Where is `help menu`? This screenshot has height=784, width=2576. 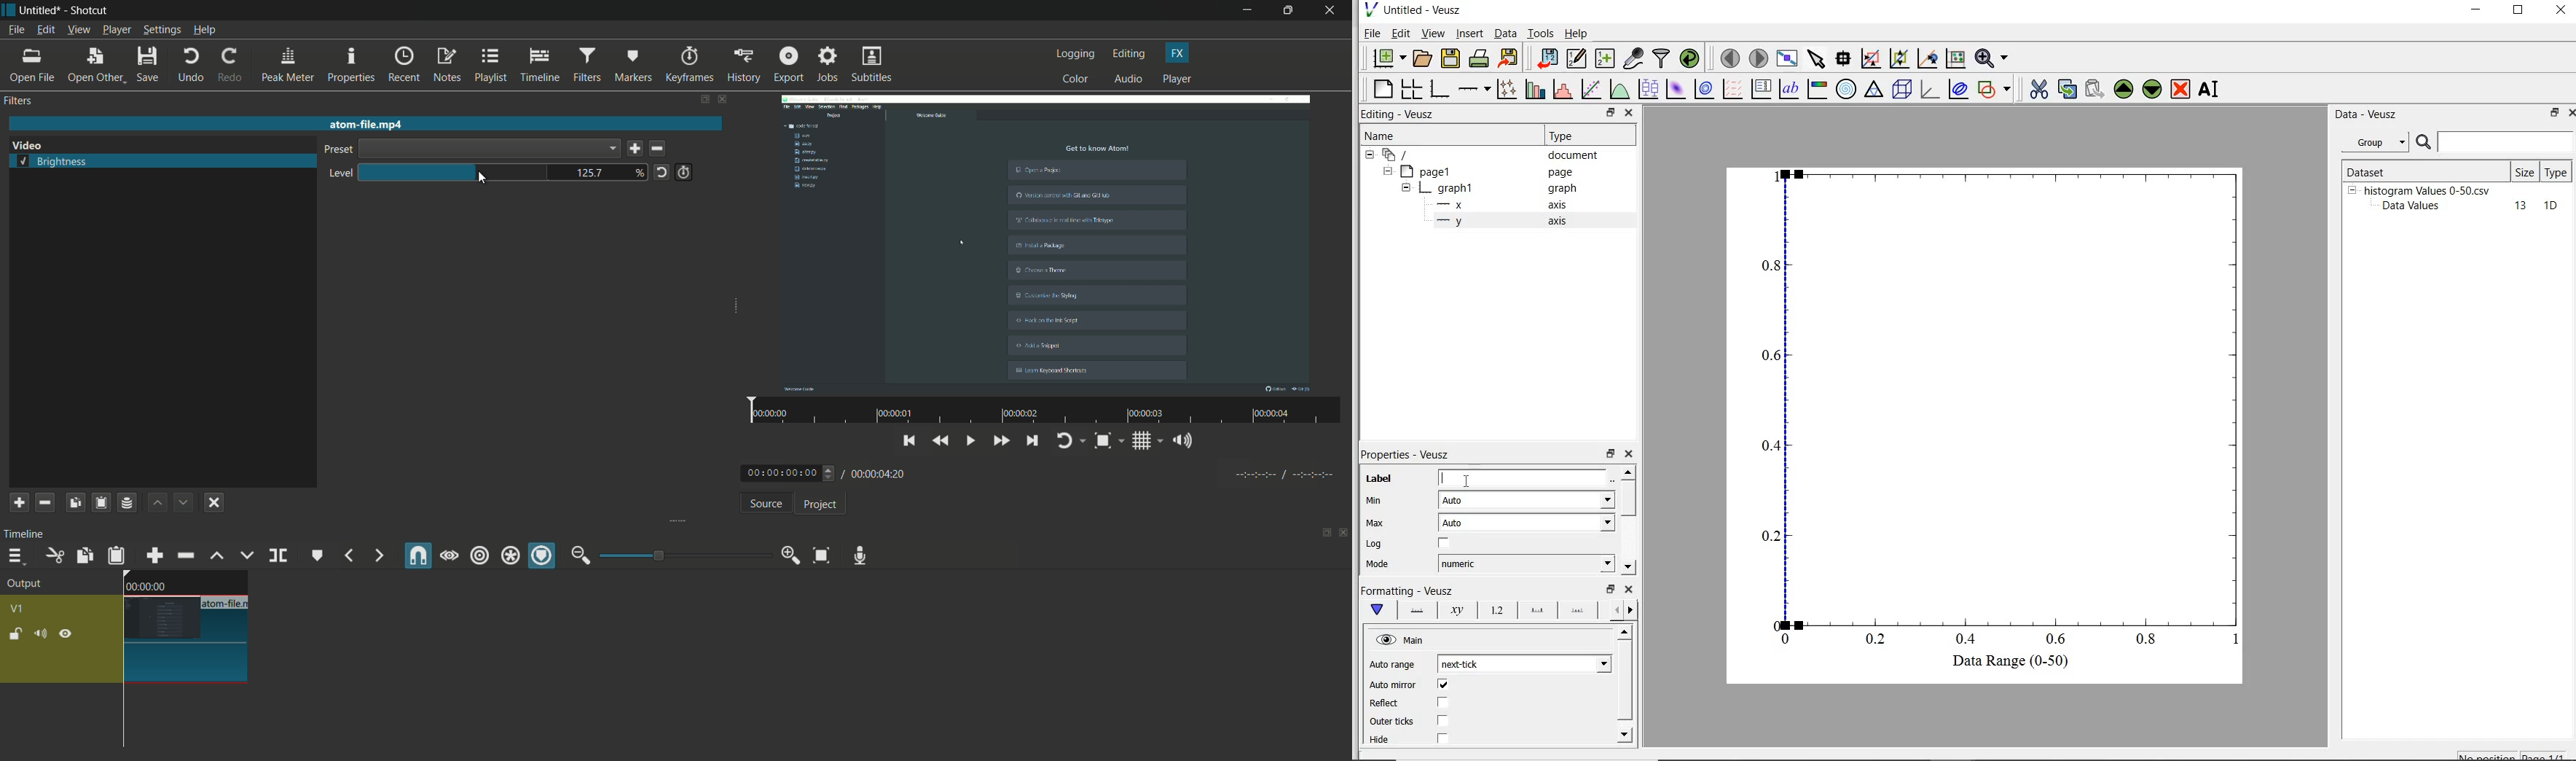
help menu is located at coordinates (205, 31).